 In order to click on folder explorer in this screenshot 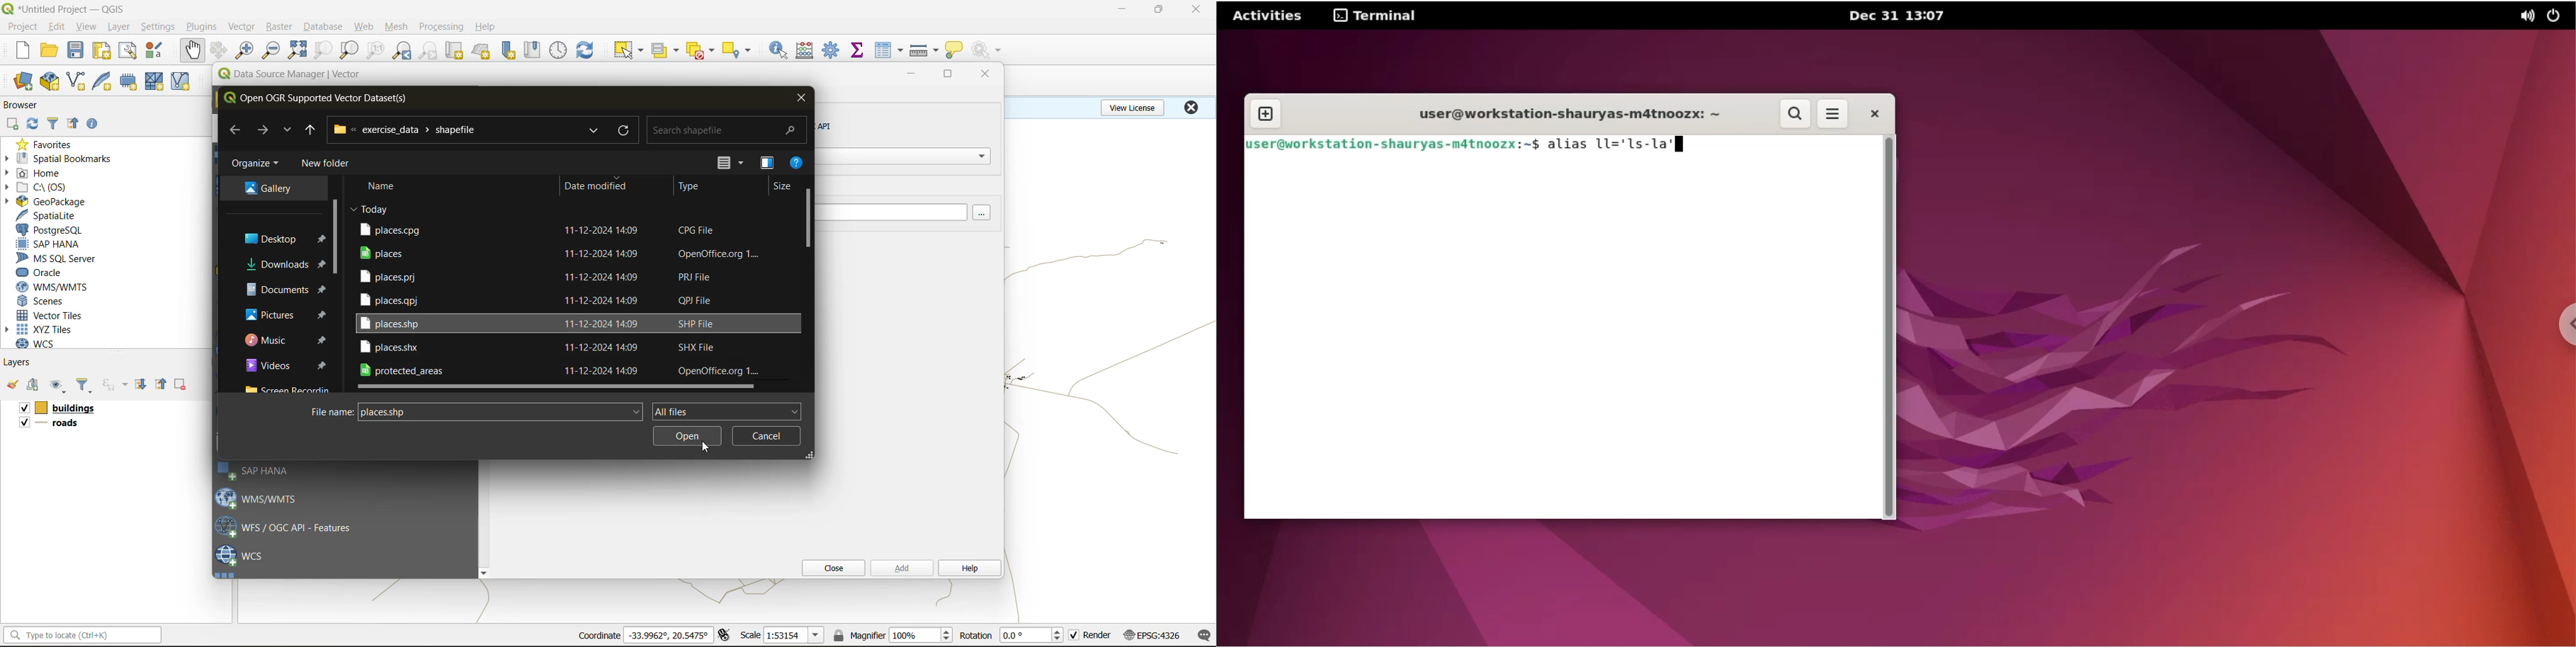, I will do `click(287, 365)`.